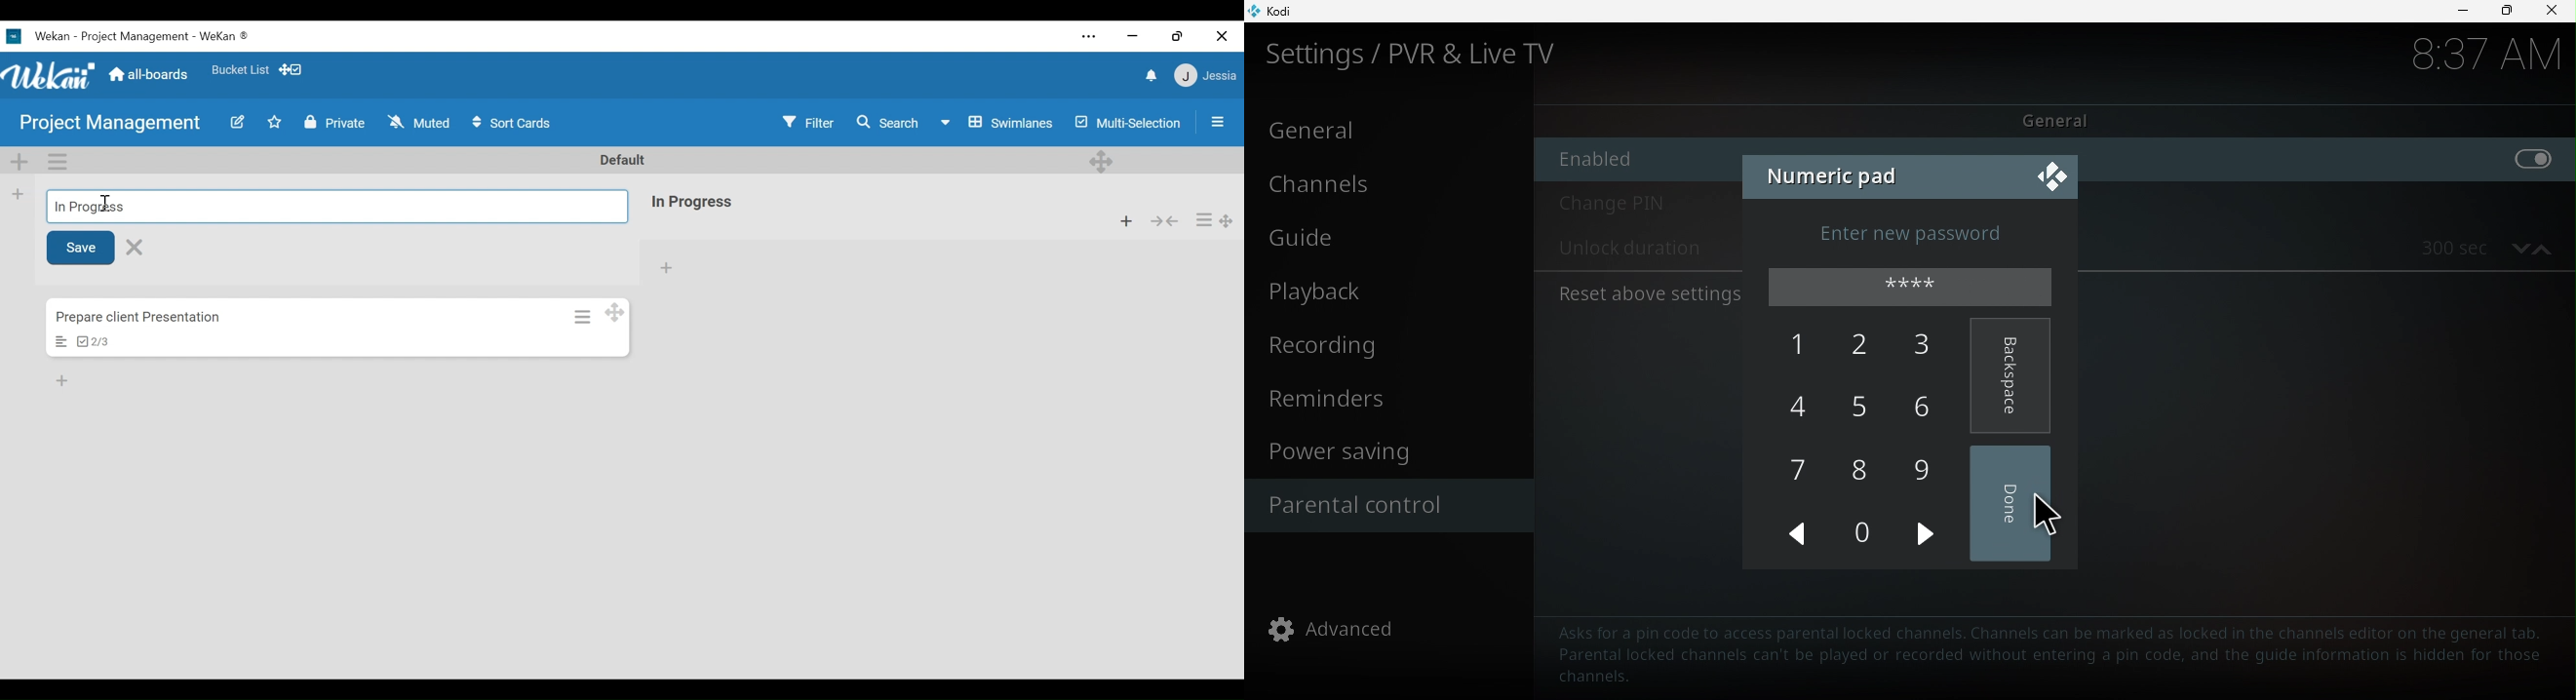  What do you see at coordinates (1386, 131) in the screenshot?
I see `General` at bounding box center [1386, 131].